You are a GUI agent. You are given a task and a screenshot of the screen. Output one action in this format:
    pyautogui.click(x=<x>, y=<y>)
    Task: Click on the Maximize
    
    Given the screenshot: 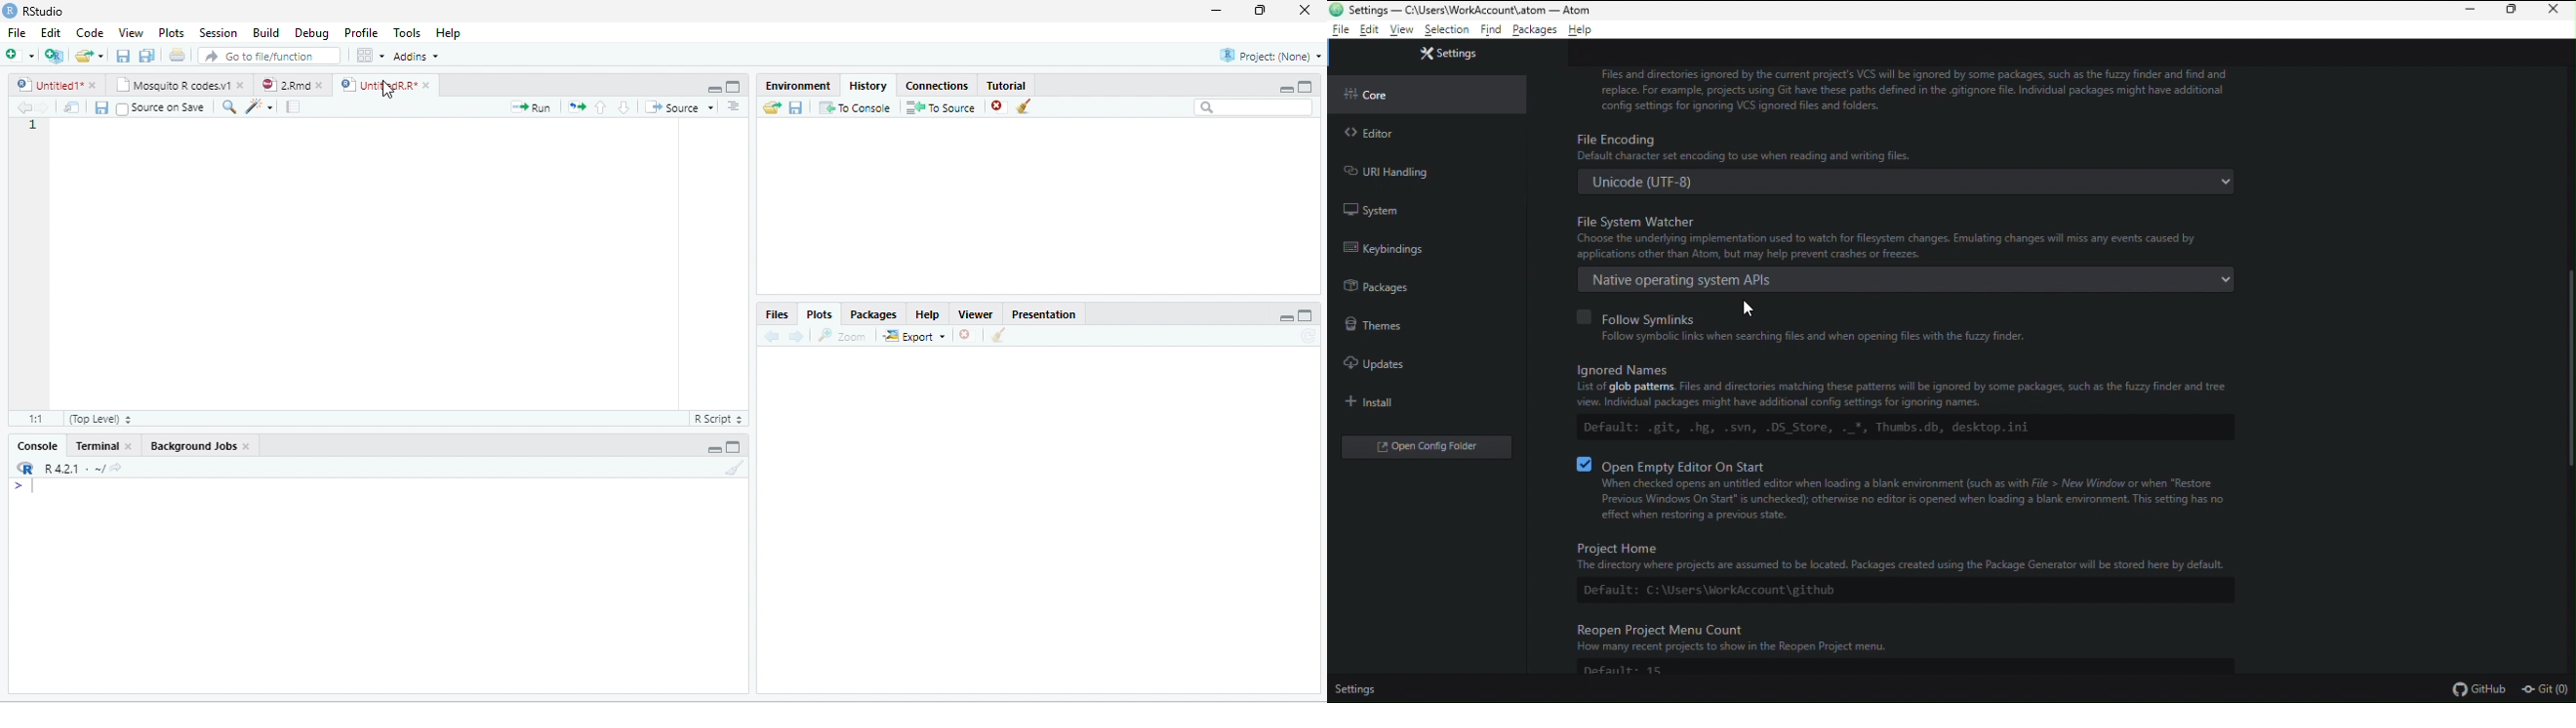 What is the action you would take?
    pyautogui.click(x=734, y=446)
    